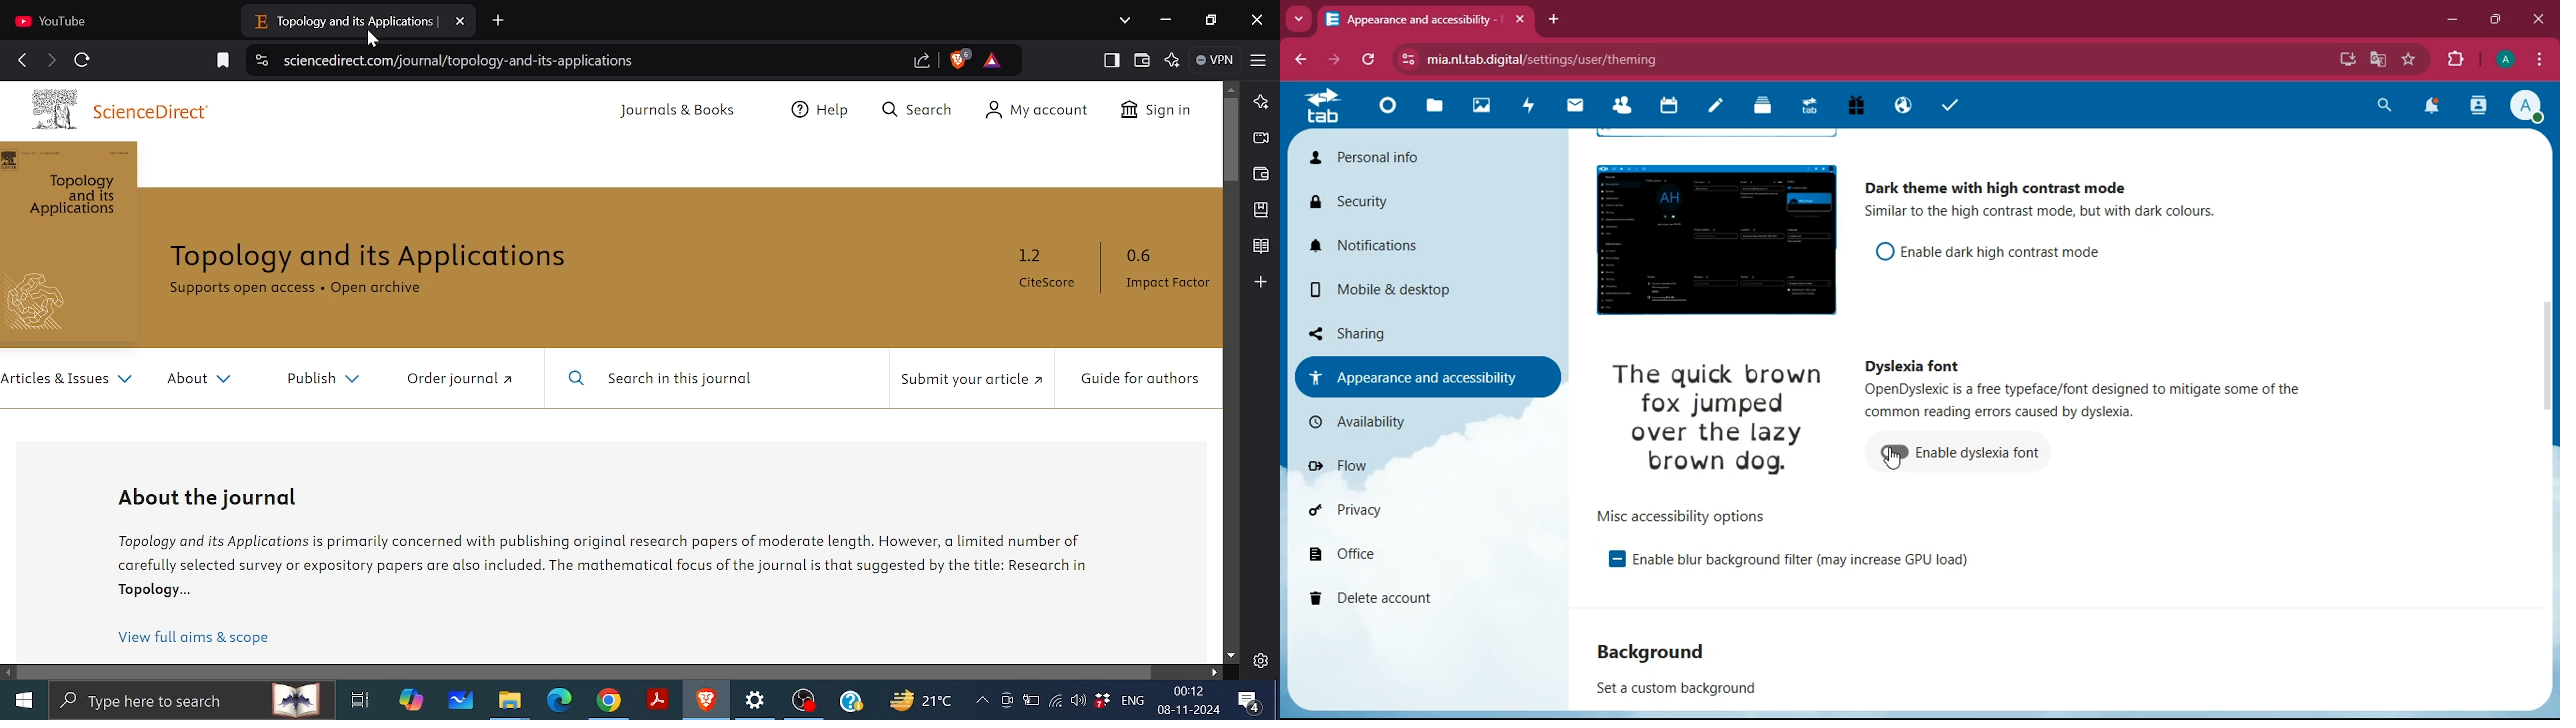 This screenshot has height=728, width=2576. What do you see at coordinates (2346, 61) in the screenshot?
I see `desktop` at bounding box center [2346, 61].